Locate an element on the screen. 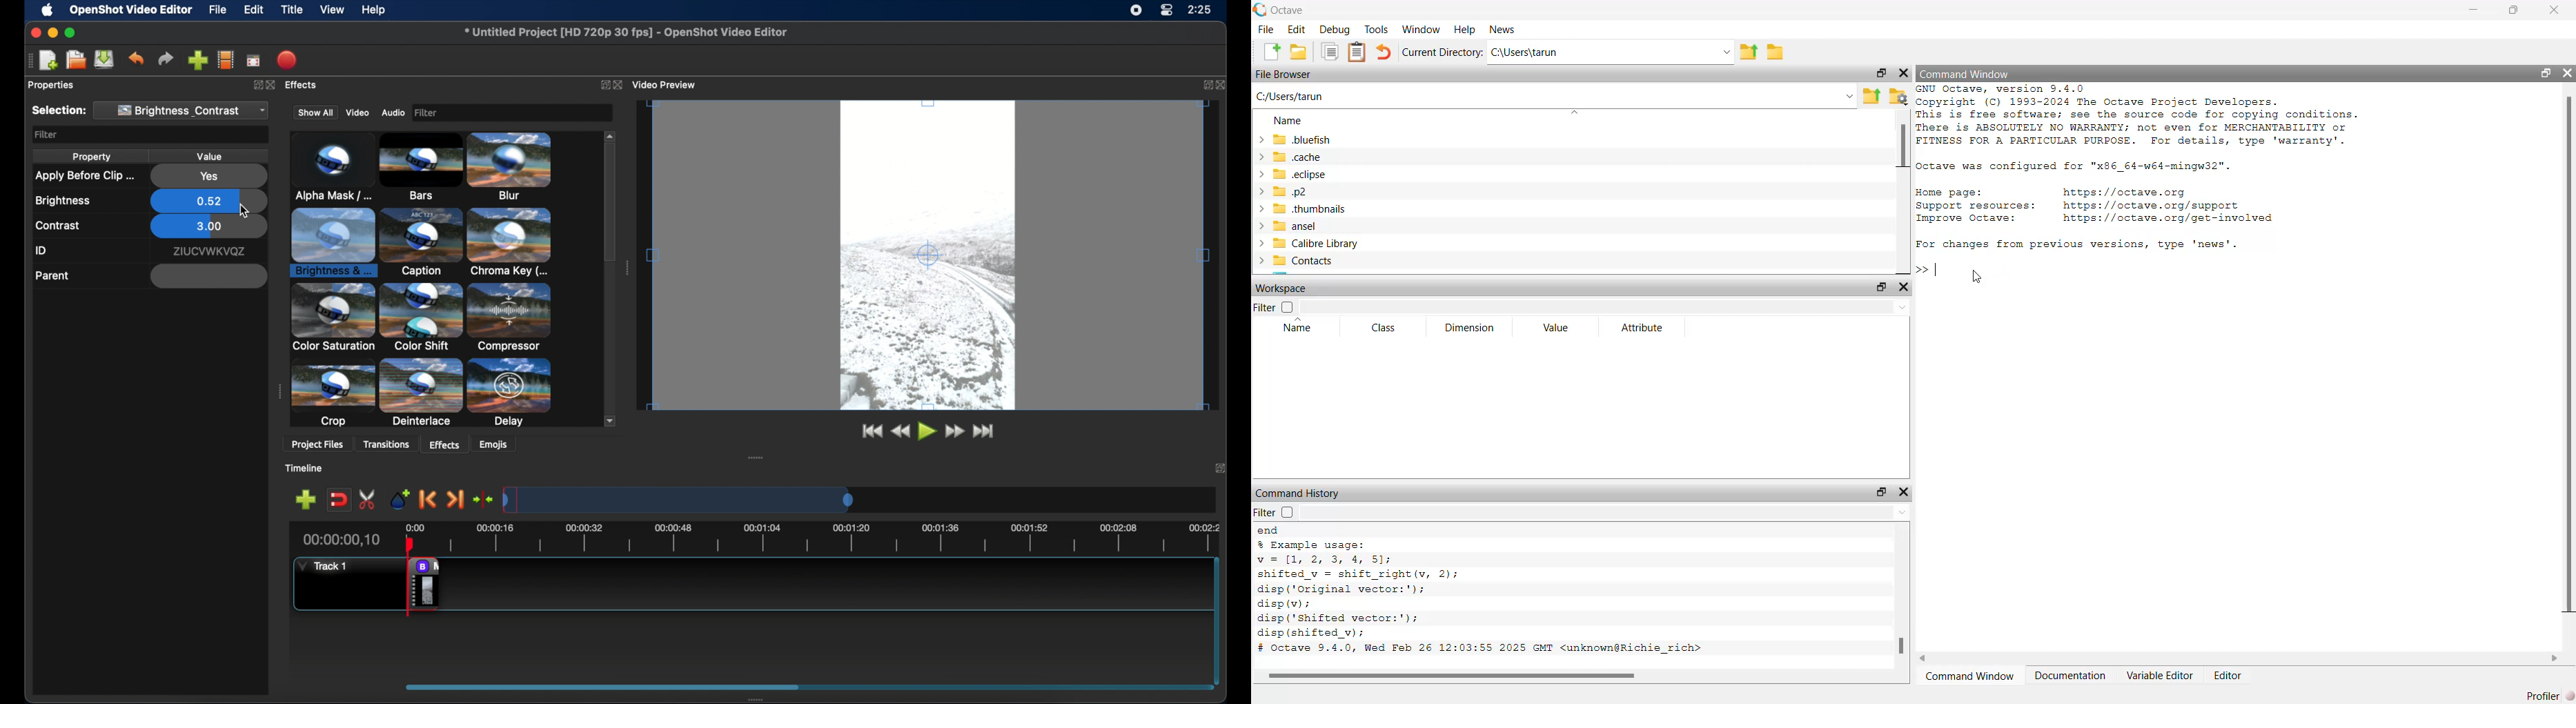 The width and height of the screenshot is (2576, 728). 3.00 is located at coordinates (209, 227).